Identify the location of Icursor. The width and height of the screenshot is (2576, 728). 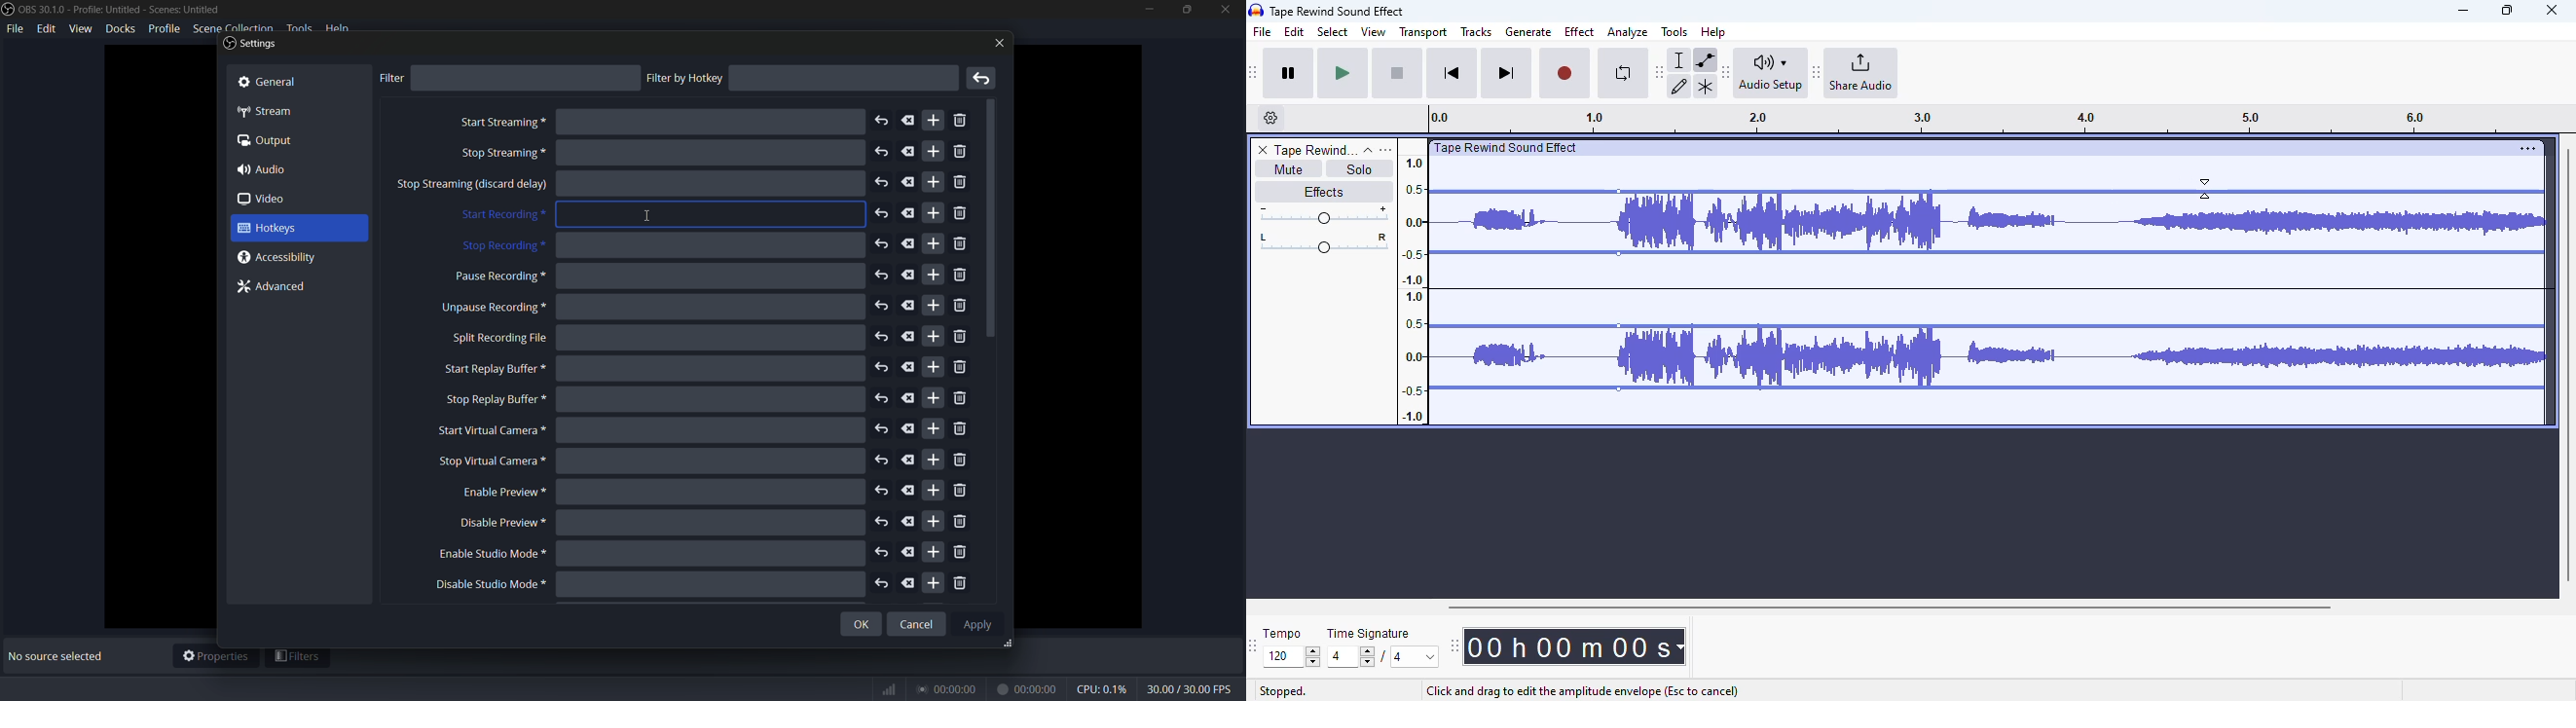
(654, 214).